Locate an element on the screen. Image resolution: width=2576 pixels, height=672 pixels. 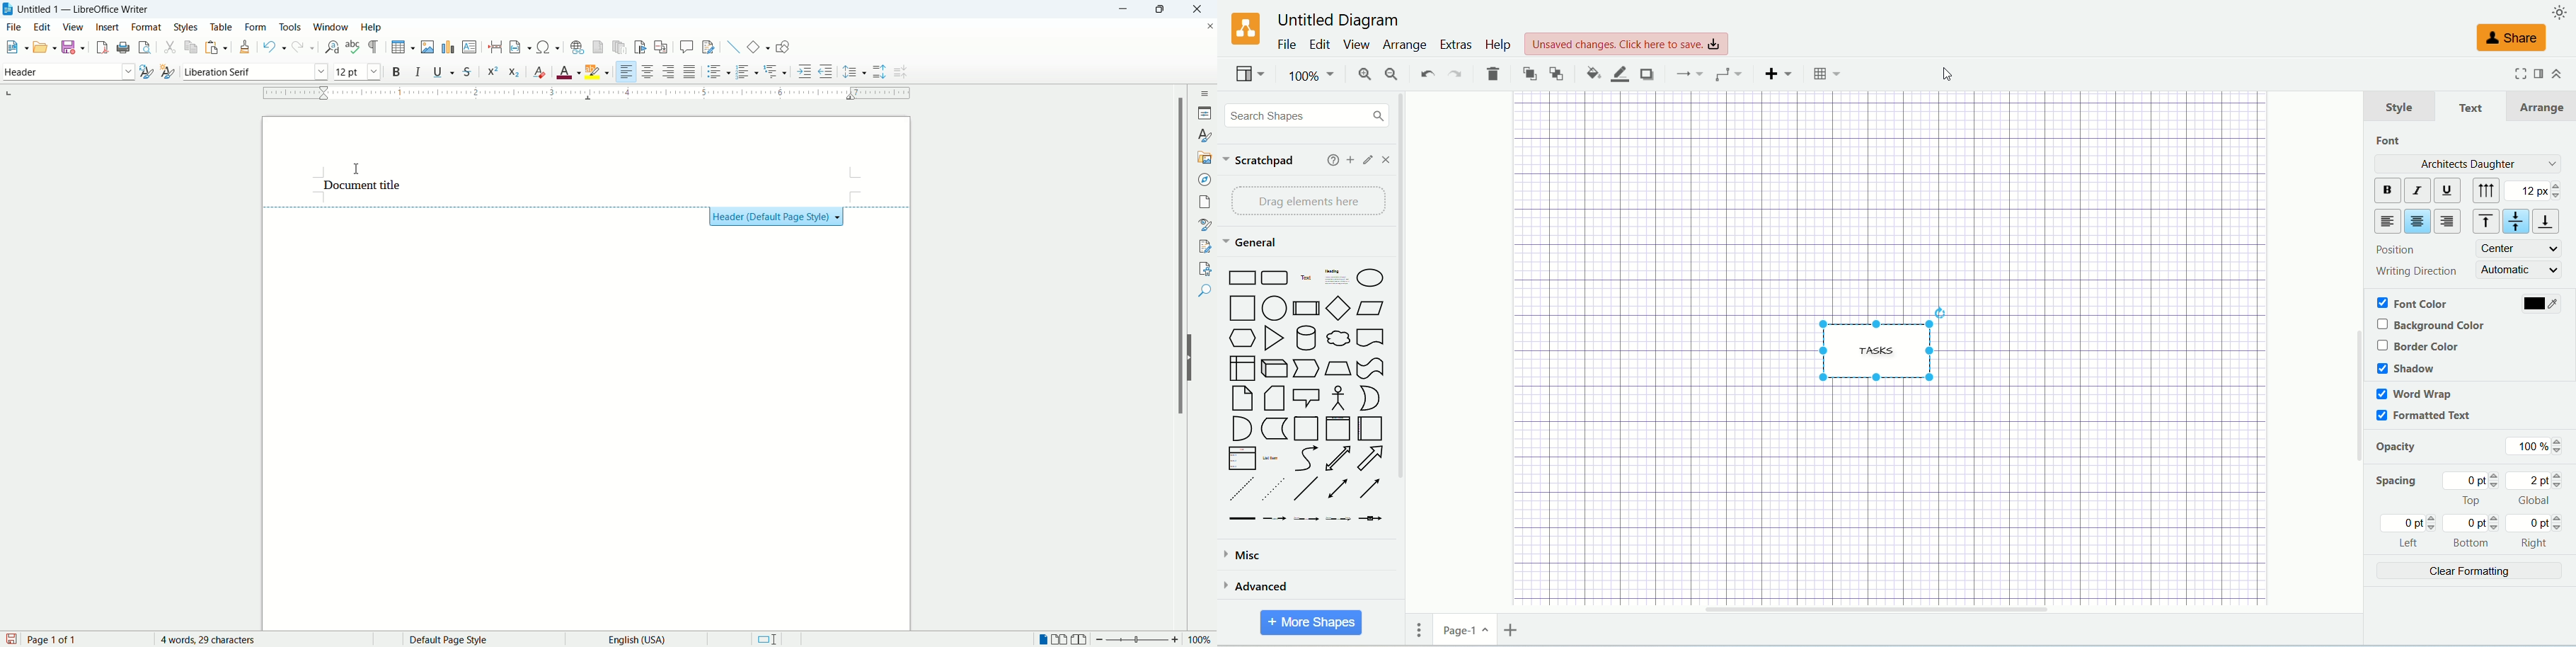
Data Storage is located at coordinates (1274, 430).